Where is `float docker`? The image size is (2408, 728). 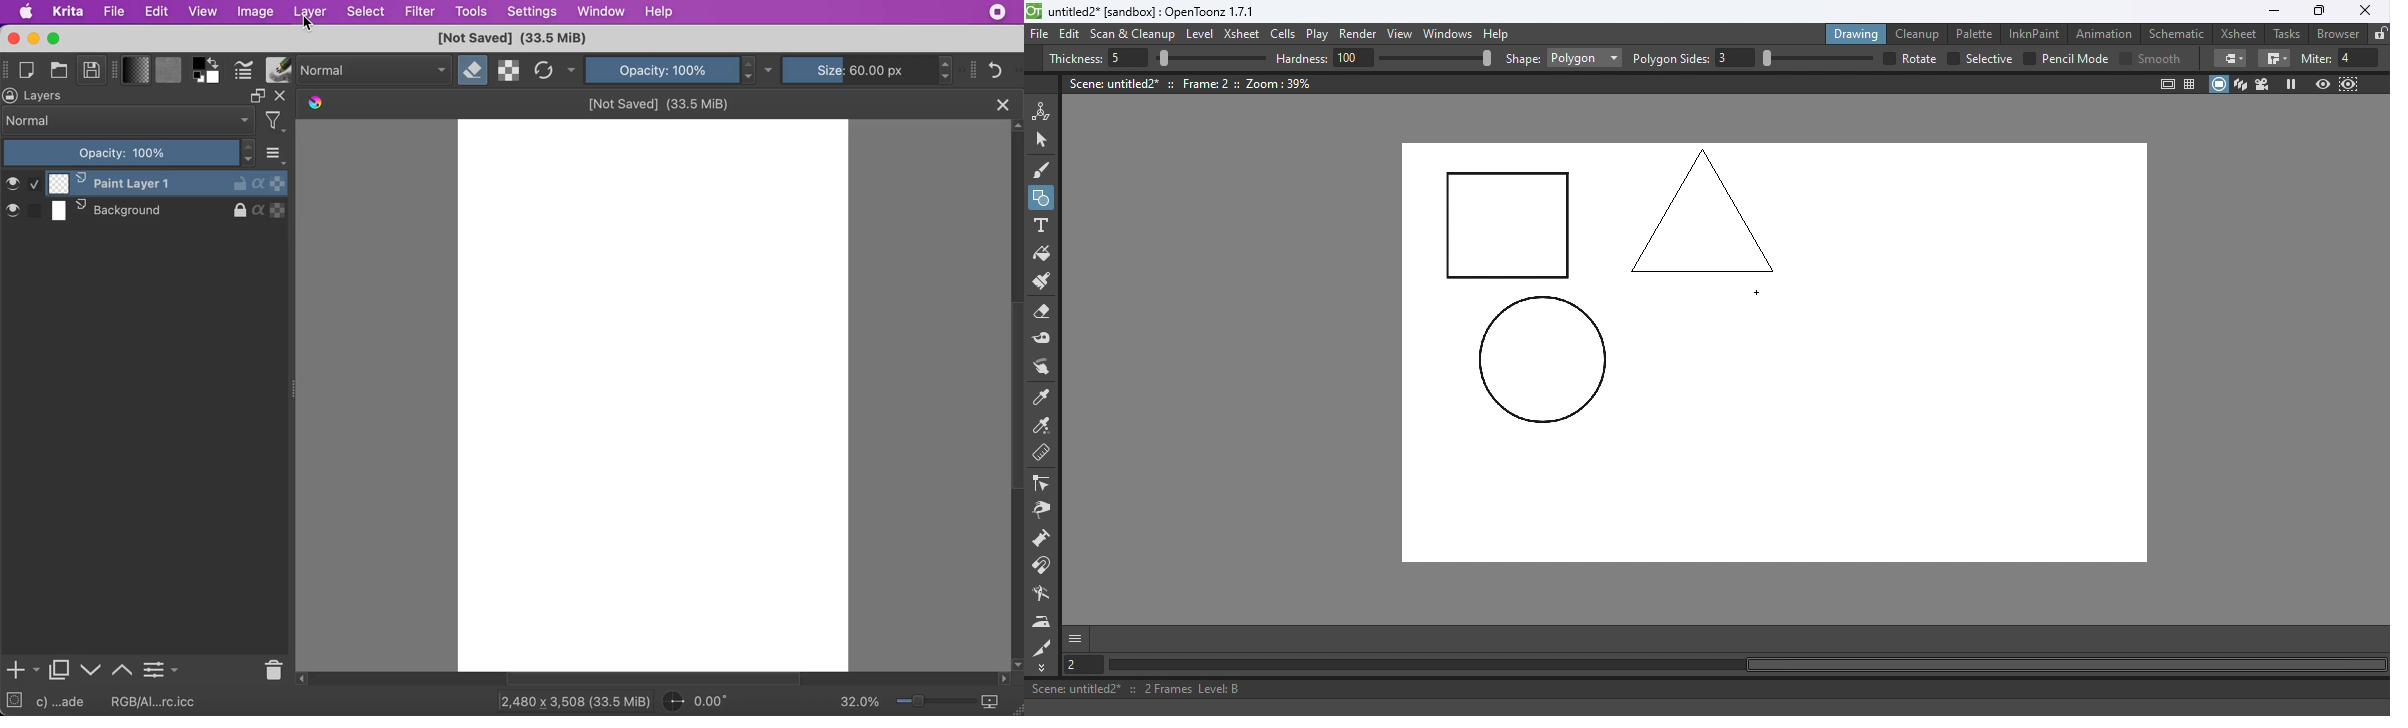
float docker is located at coordinates (257, 96).